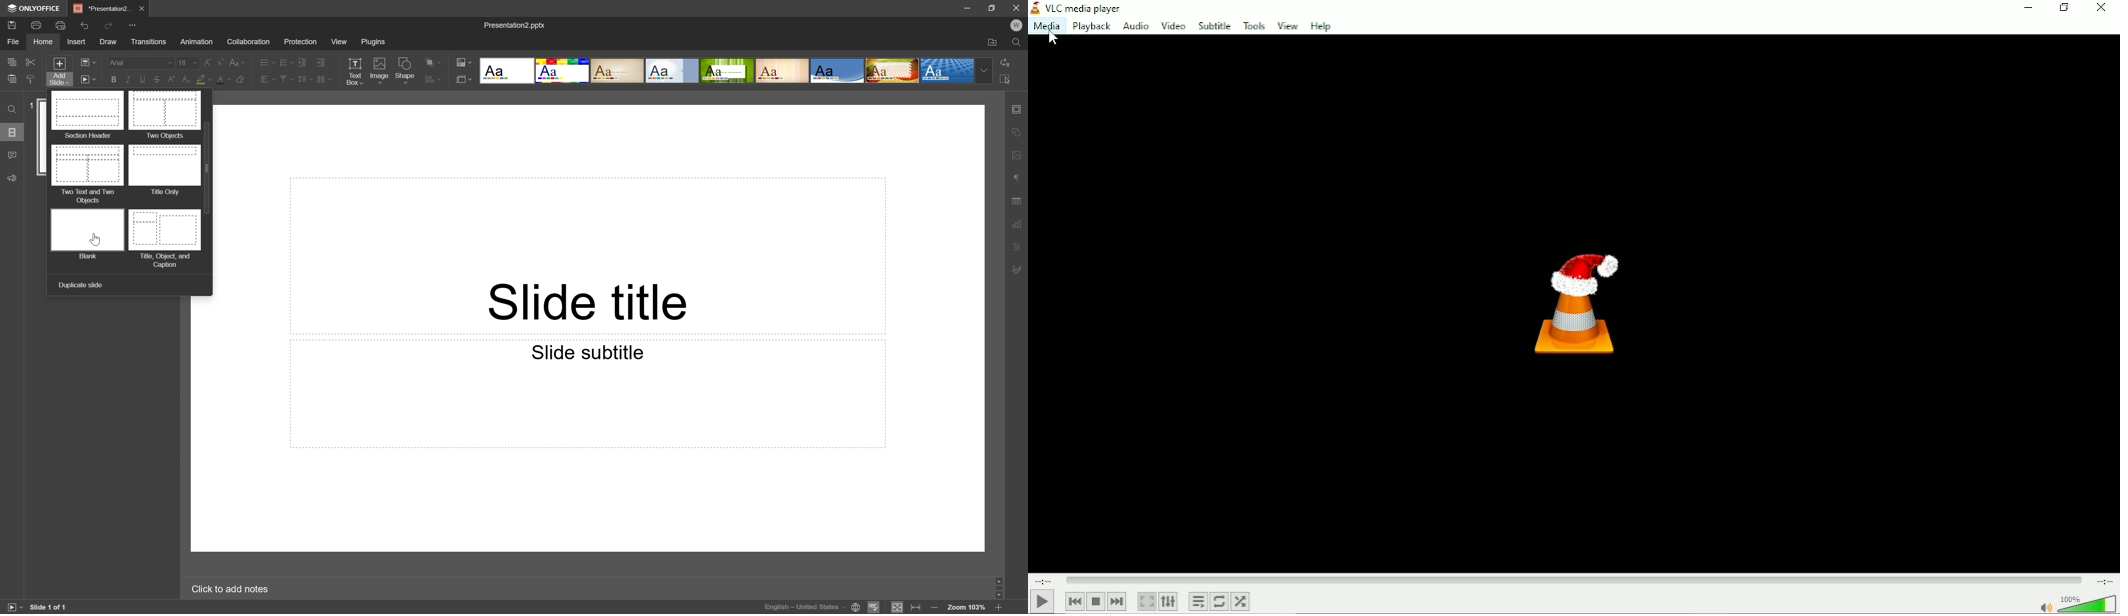  I want to click on Minimize, so click(970, 6).